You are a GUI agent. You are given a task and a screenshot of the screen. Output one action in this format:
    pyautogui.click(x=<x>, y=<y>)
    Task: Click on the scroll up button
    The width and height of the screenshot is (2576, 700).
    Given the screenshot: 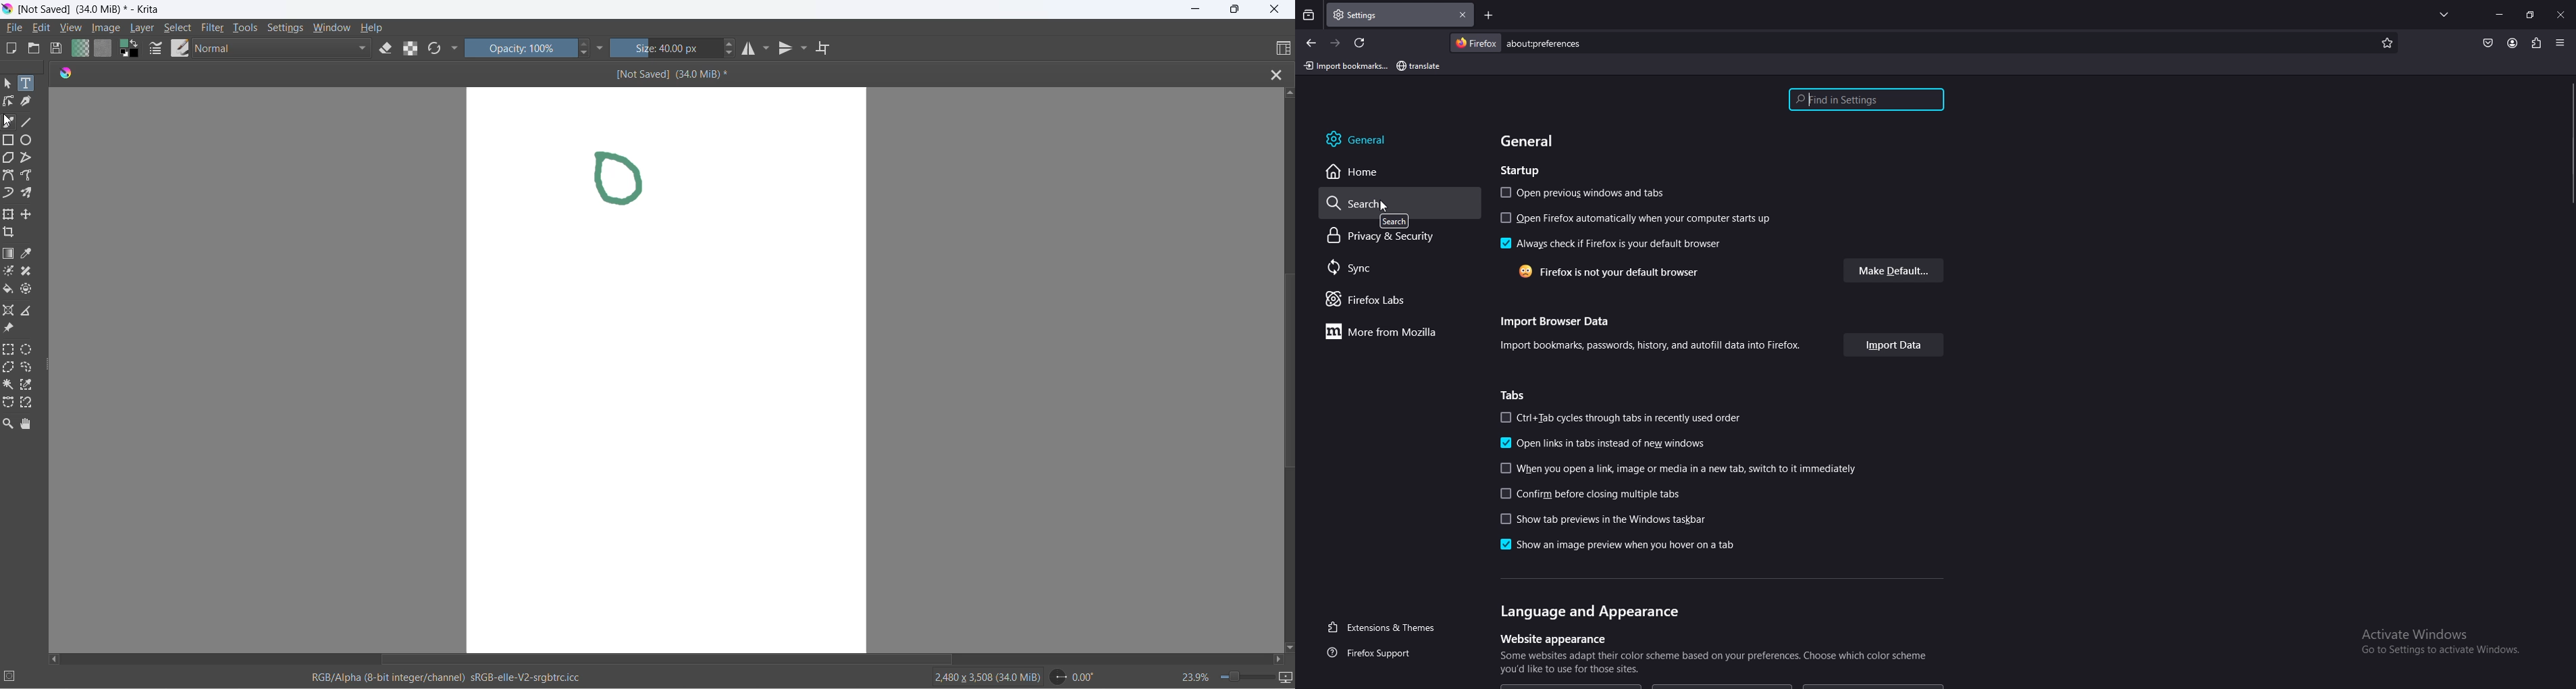 What is the action you would take?
    pyautogui.click(x=1287, y=93)
    